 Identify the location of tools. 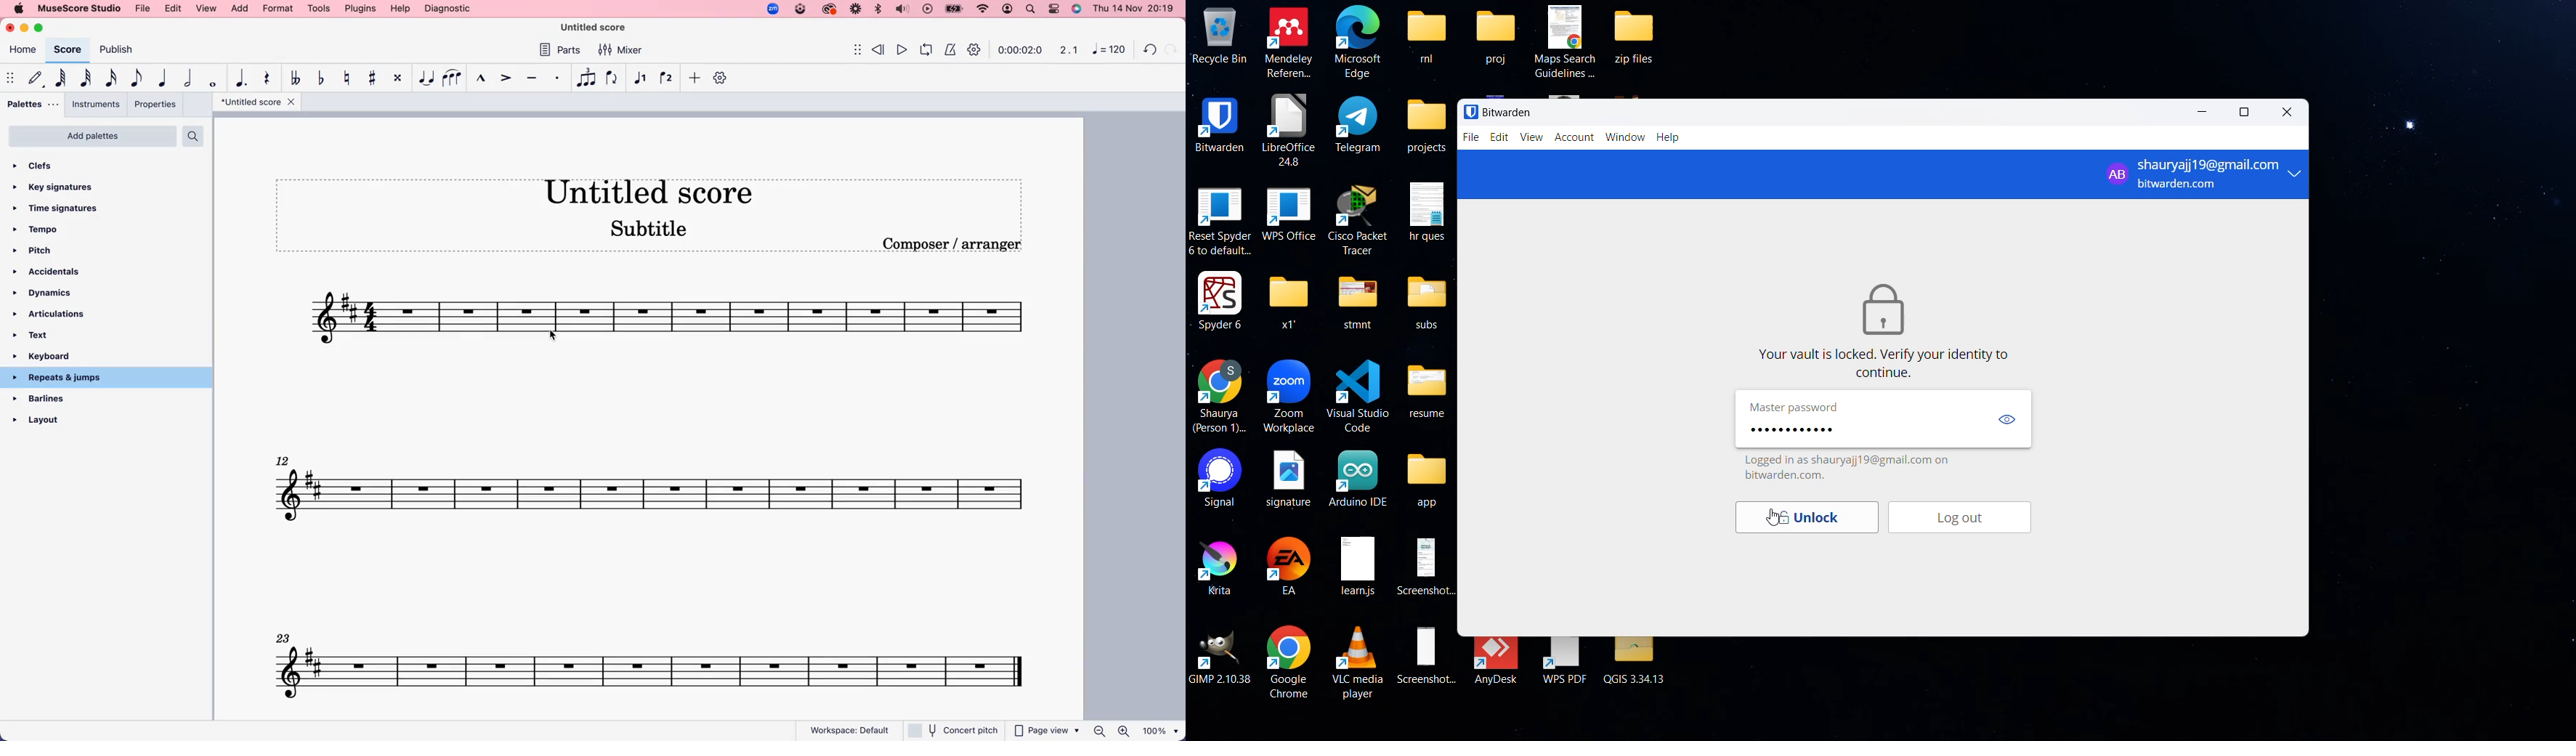
(319, 8).